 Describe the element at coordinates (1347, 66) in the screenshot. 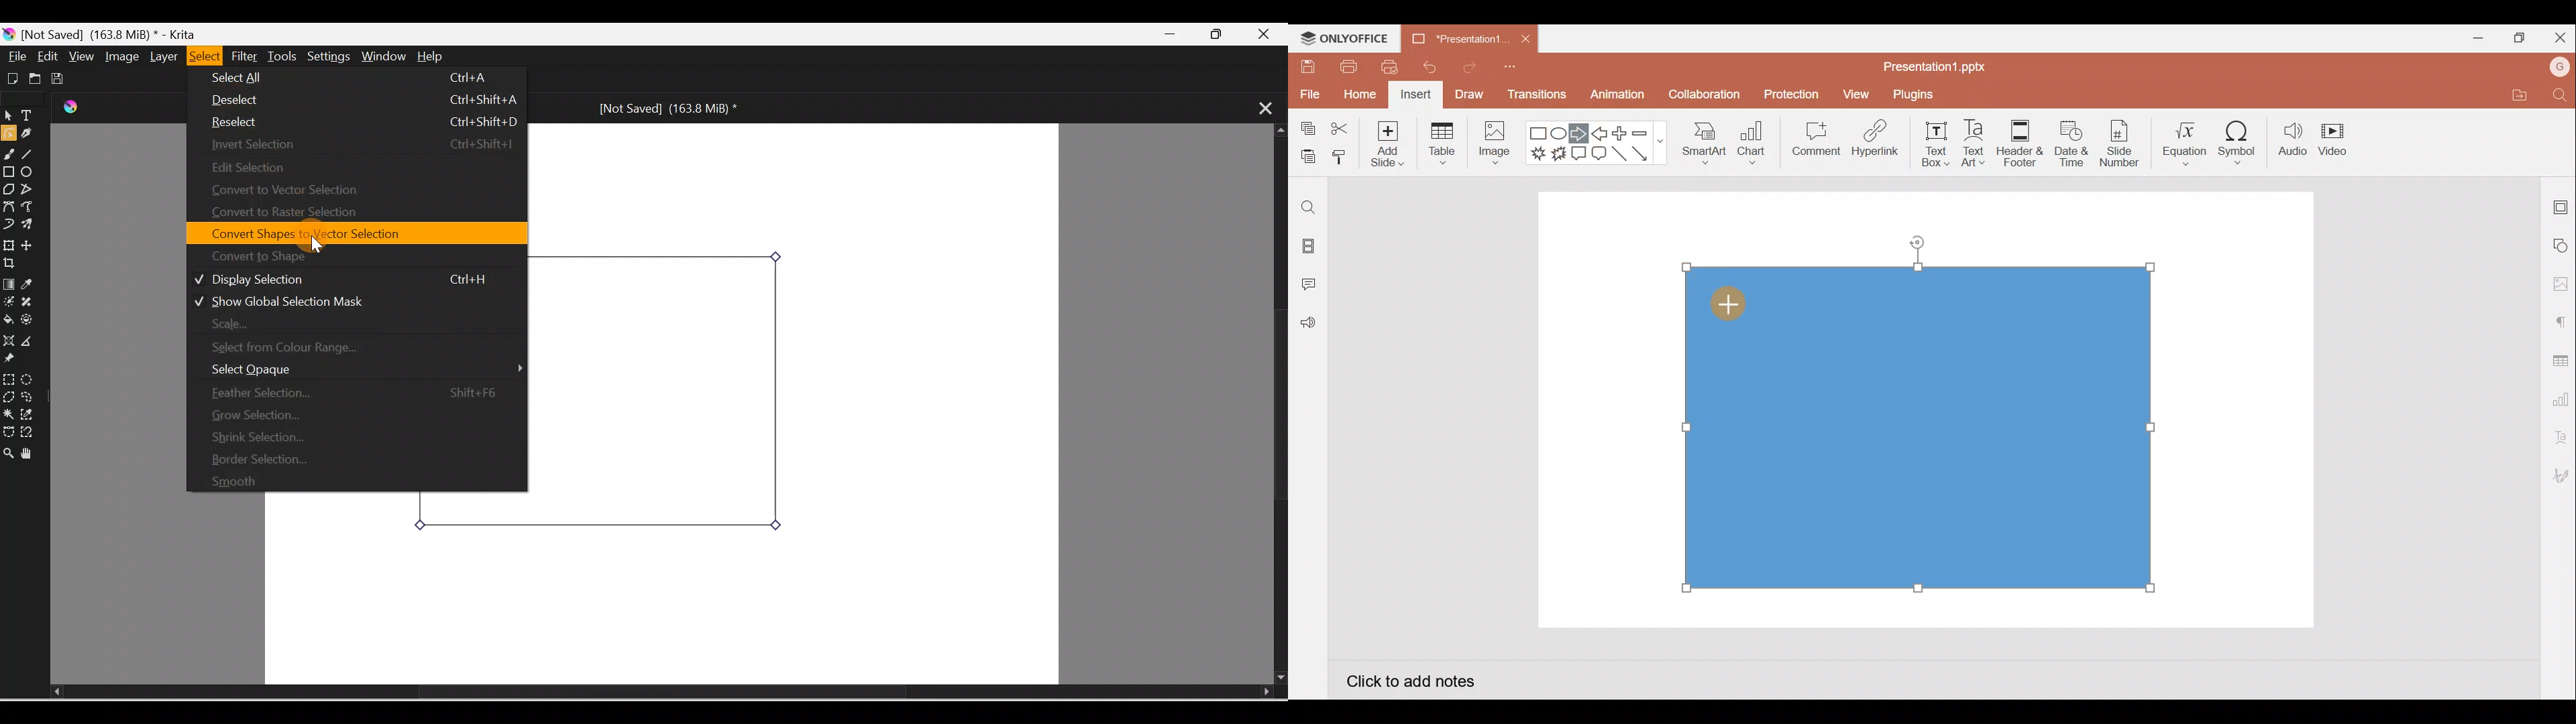

I see `Print file` at that location.